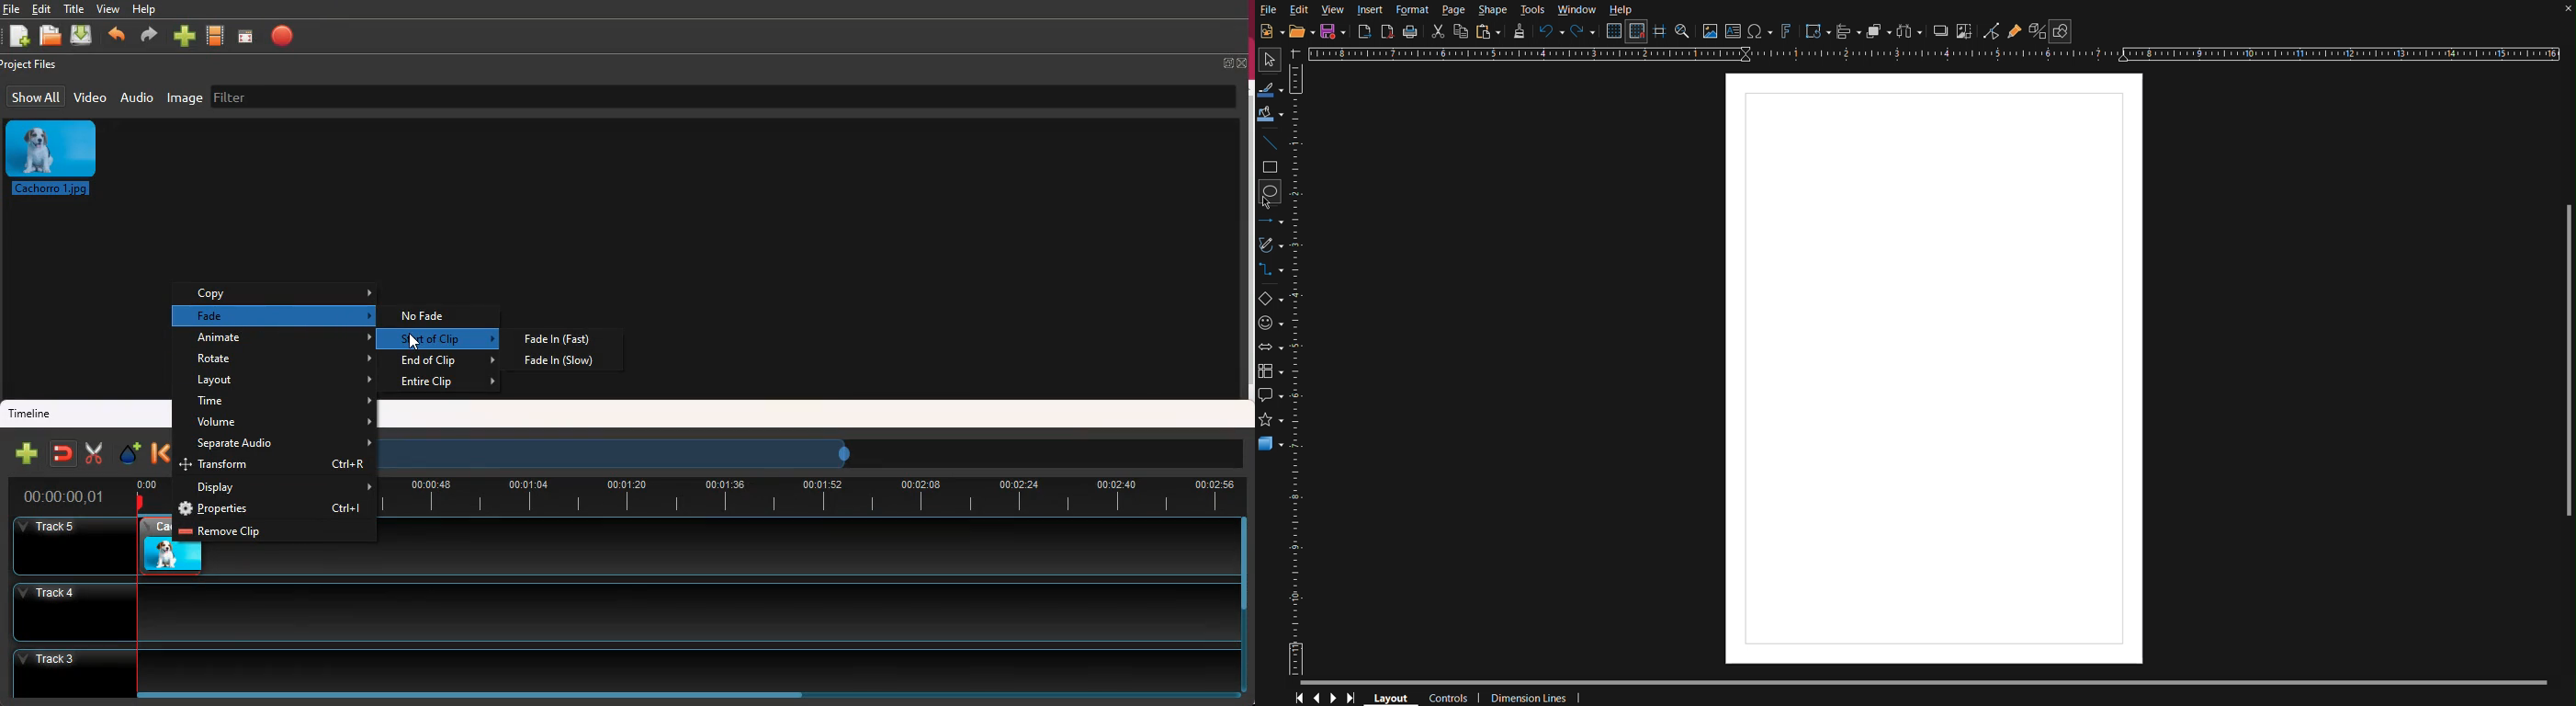 This screenshot has width=2576, height=728. I want to click on Toggle Extrusion, so click(2037, 32).